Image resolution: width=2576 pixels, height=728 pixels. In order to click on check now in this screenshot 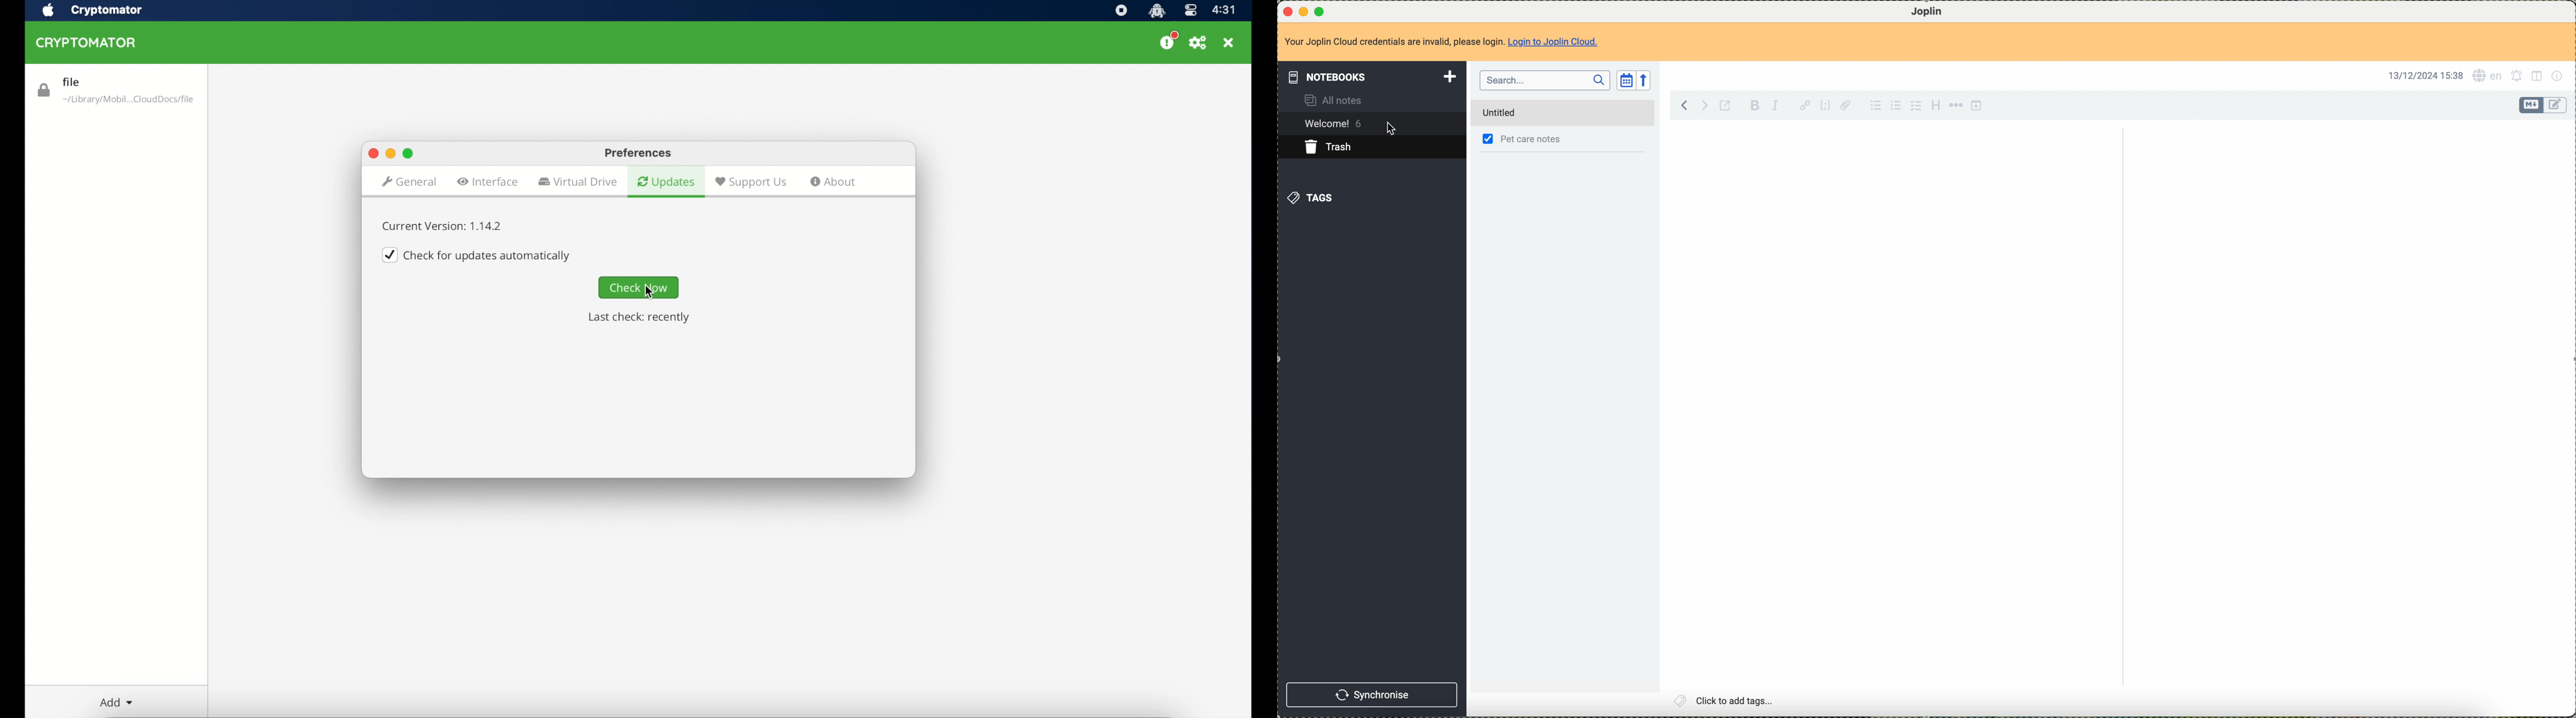, I will do `click(639, 288)`.